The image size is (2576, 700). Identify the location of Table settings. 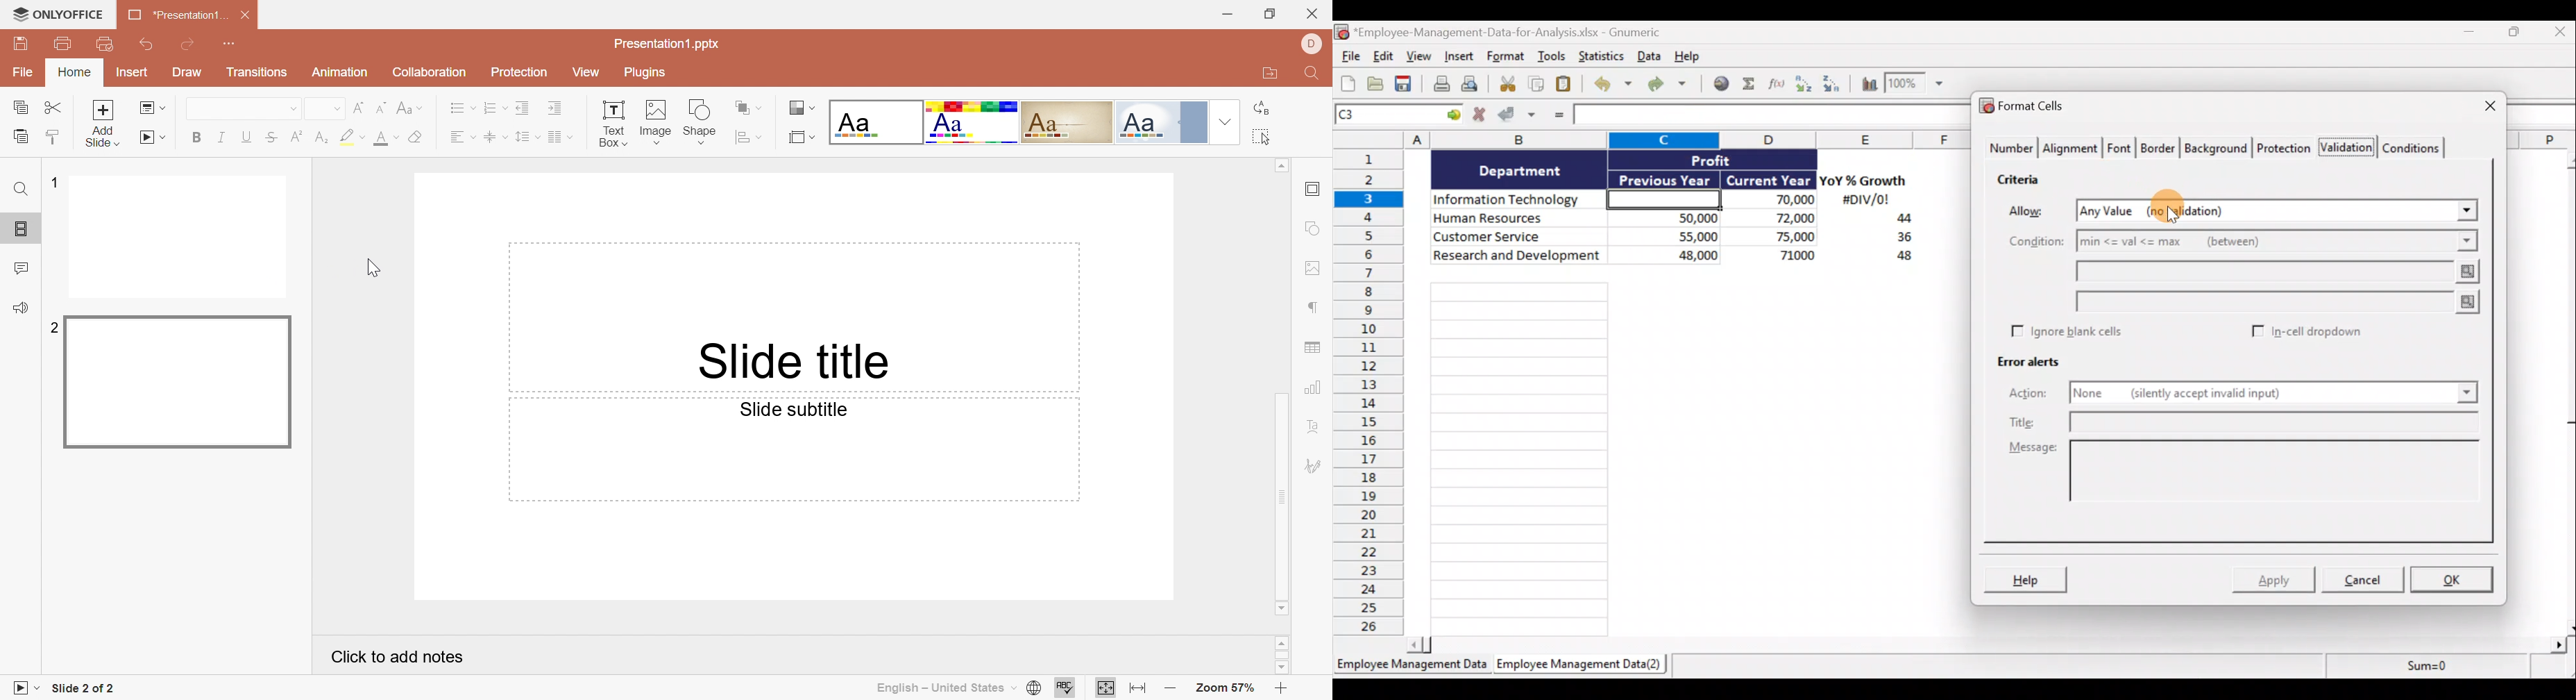
(1316, 348).